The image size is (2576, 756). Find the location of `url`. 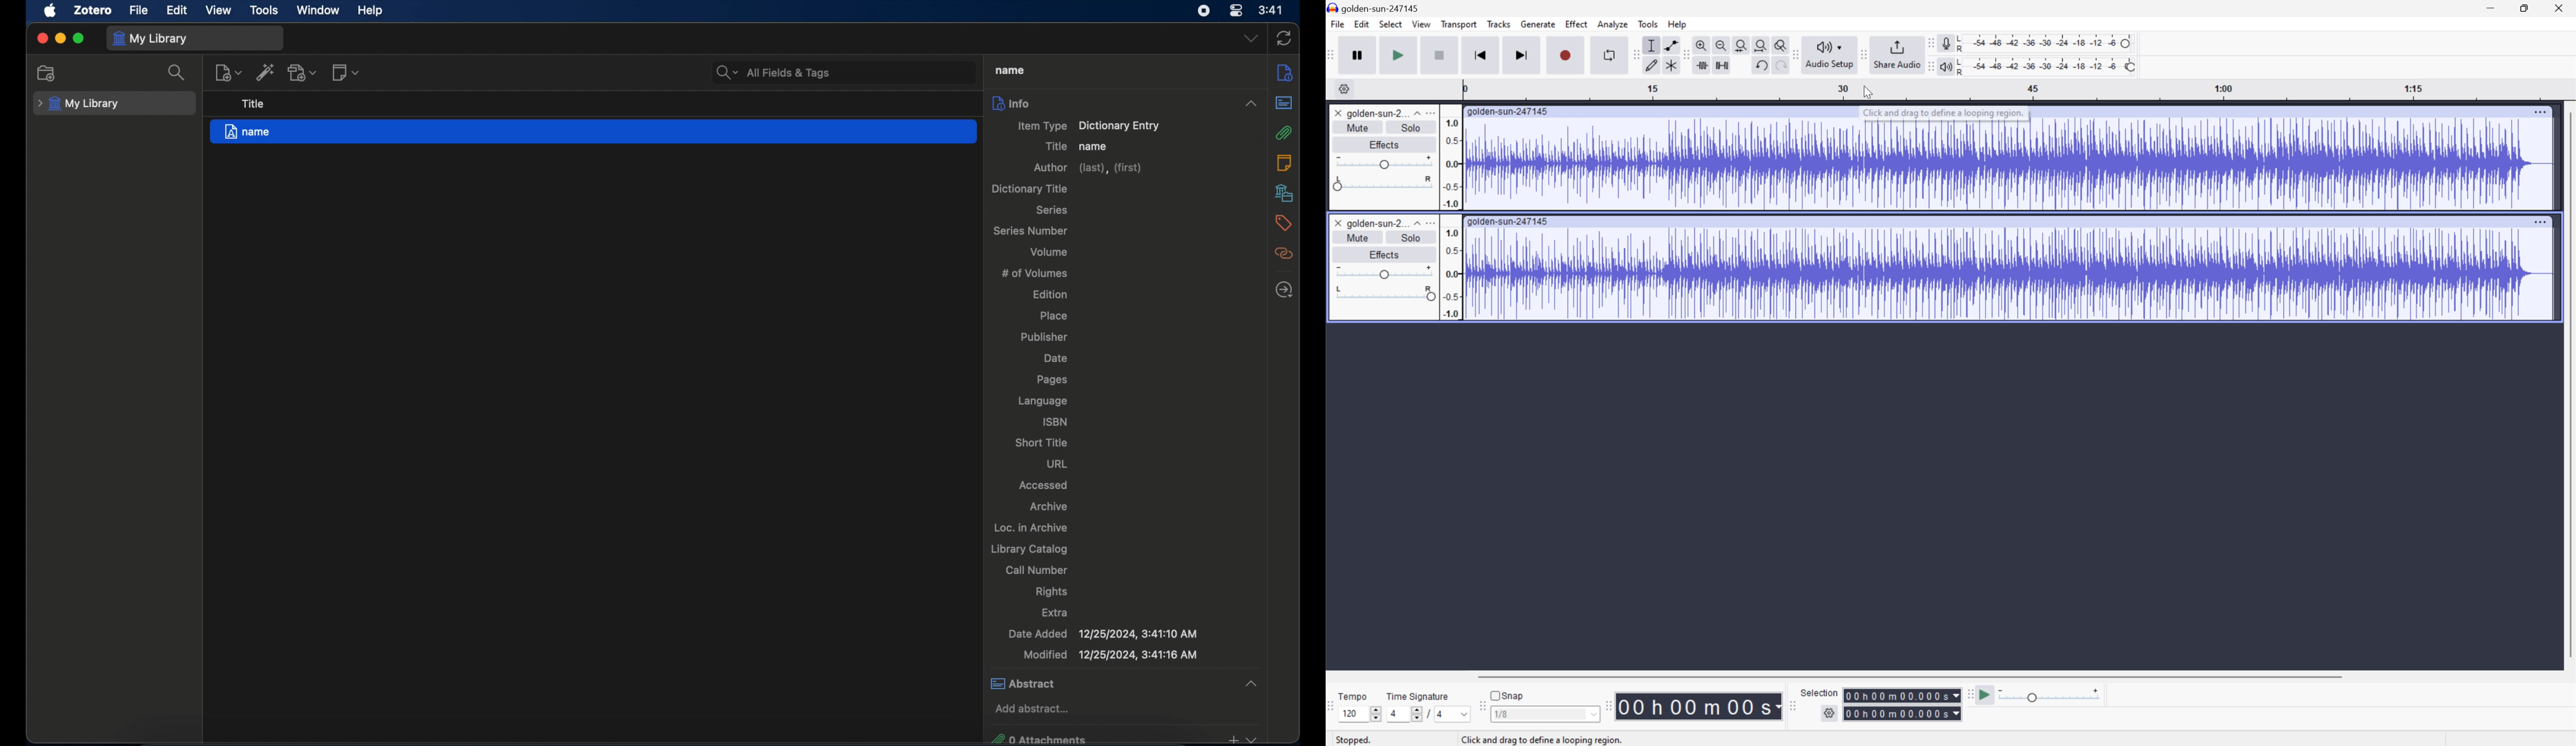

url is located at coordinates (1057, 463).